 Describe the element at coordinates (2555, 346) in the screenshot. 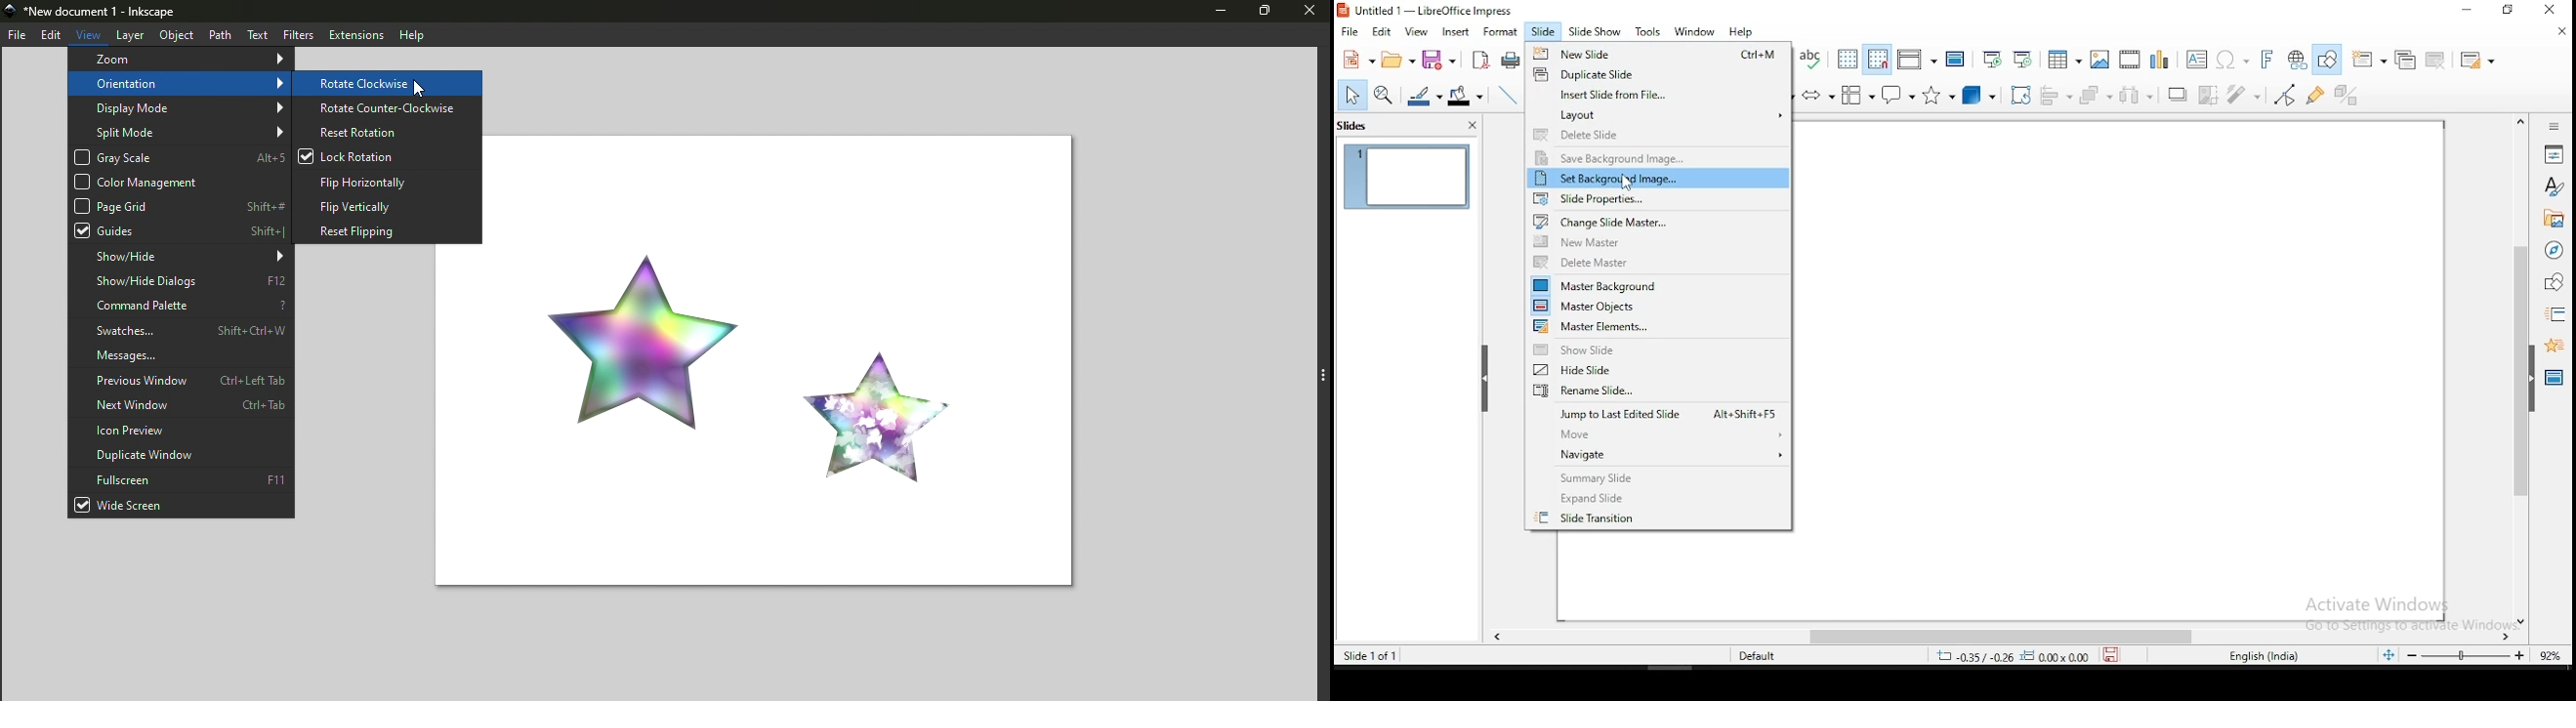

I see `animation` at that location.